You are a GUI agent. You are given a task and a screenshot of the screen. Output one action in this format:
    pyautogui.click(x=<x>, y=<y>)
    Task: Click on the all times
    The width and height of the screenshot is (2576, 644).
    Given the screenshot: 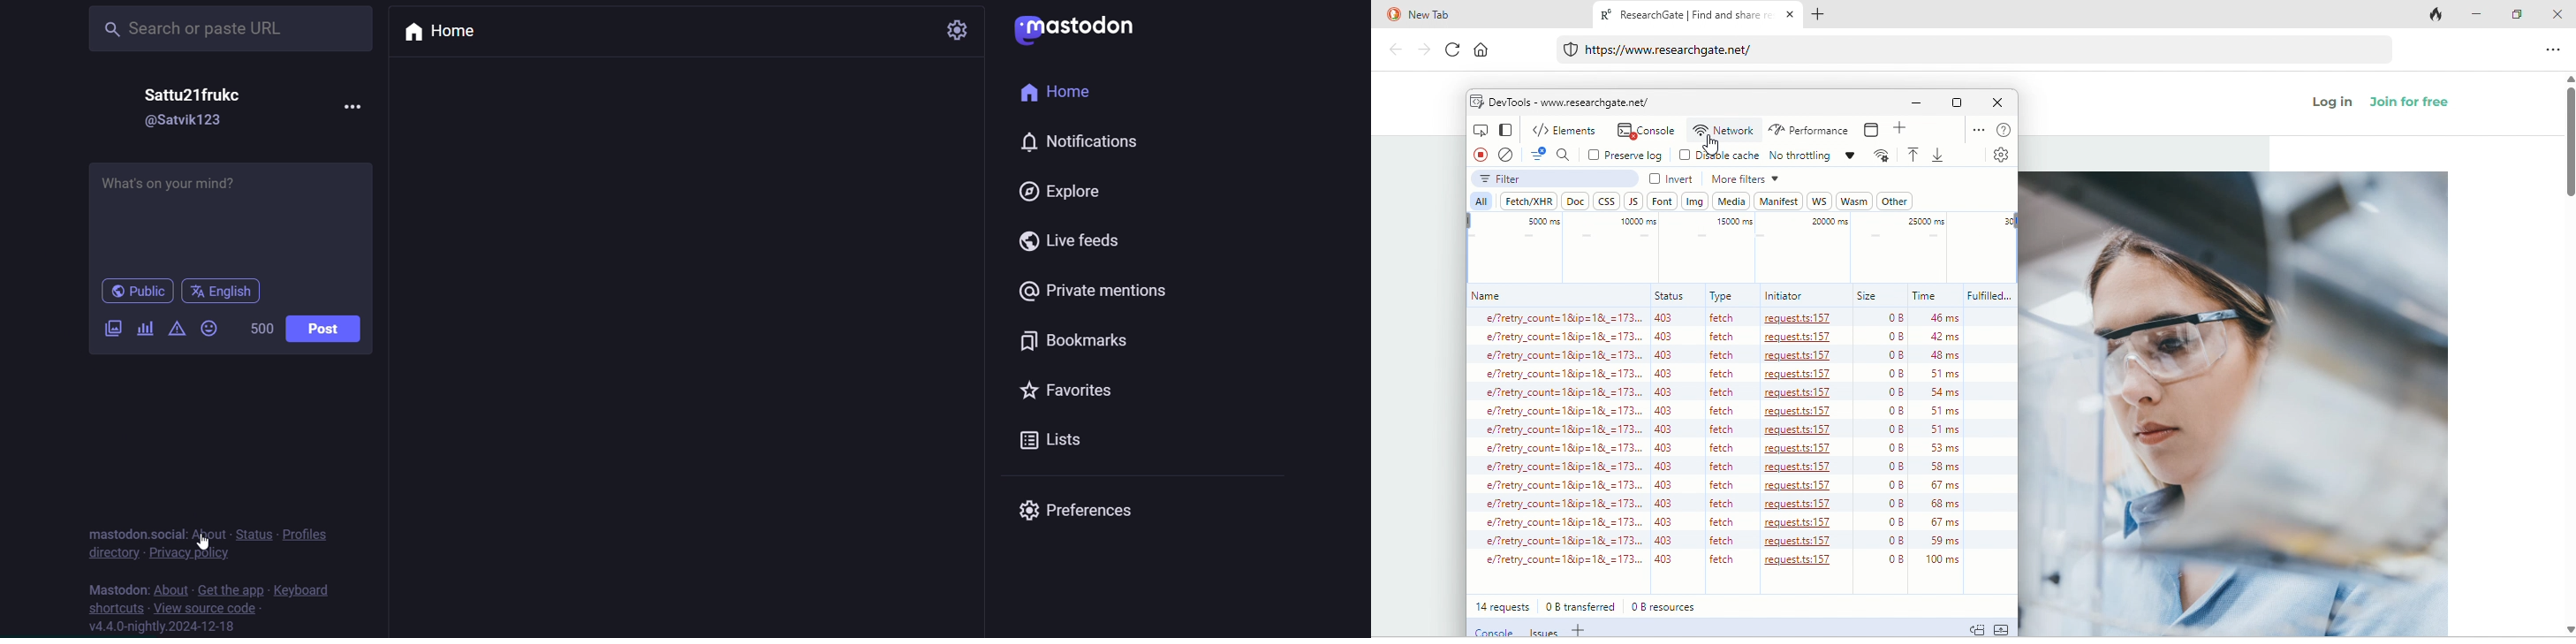 What is the action you would take?
    pyautogui.click(x=1933, y=452)
    